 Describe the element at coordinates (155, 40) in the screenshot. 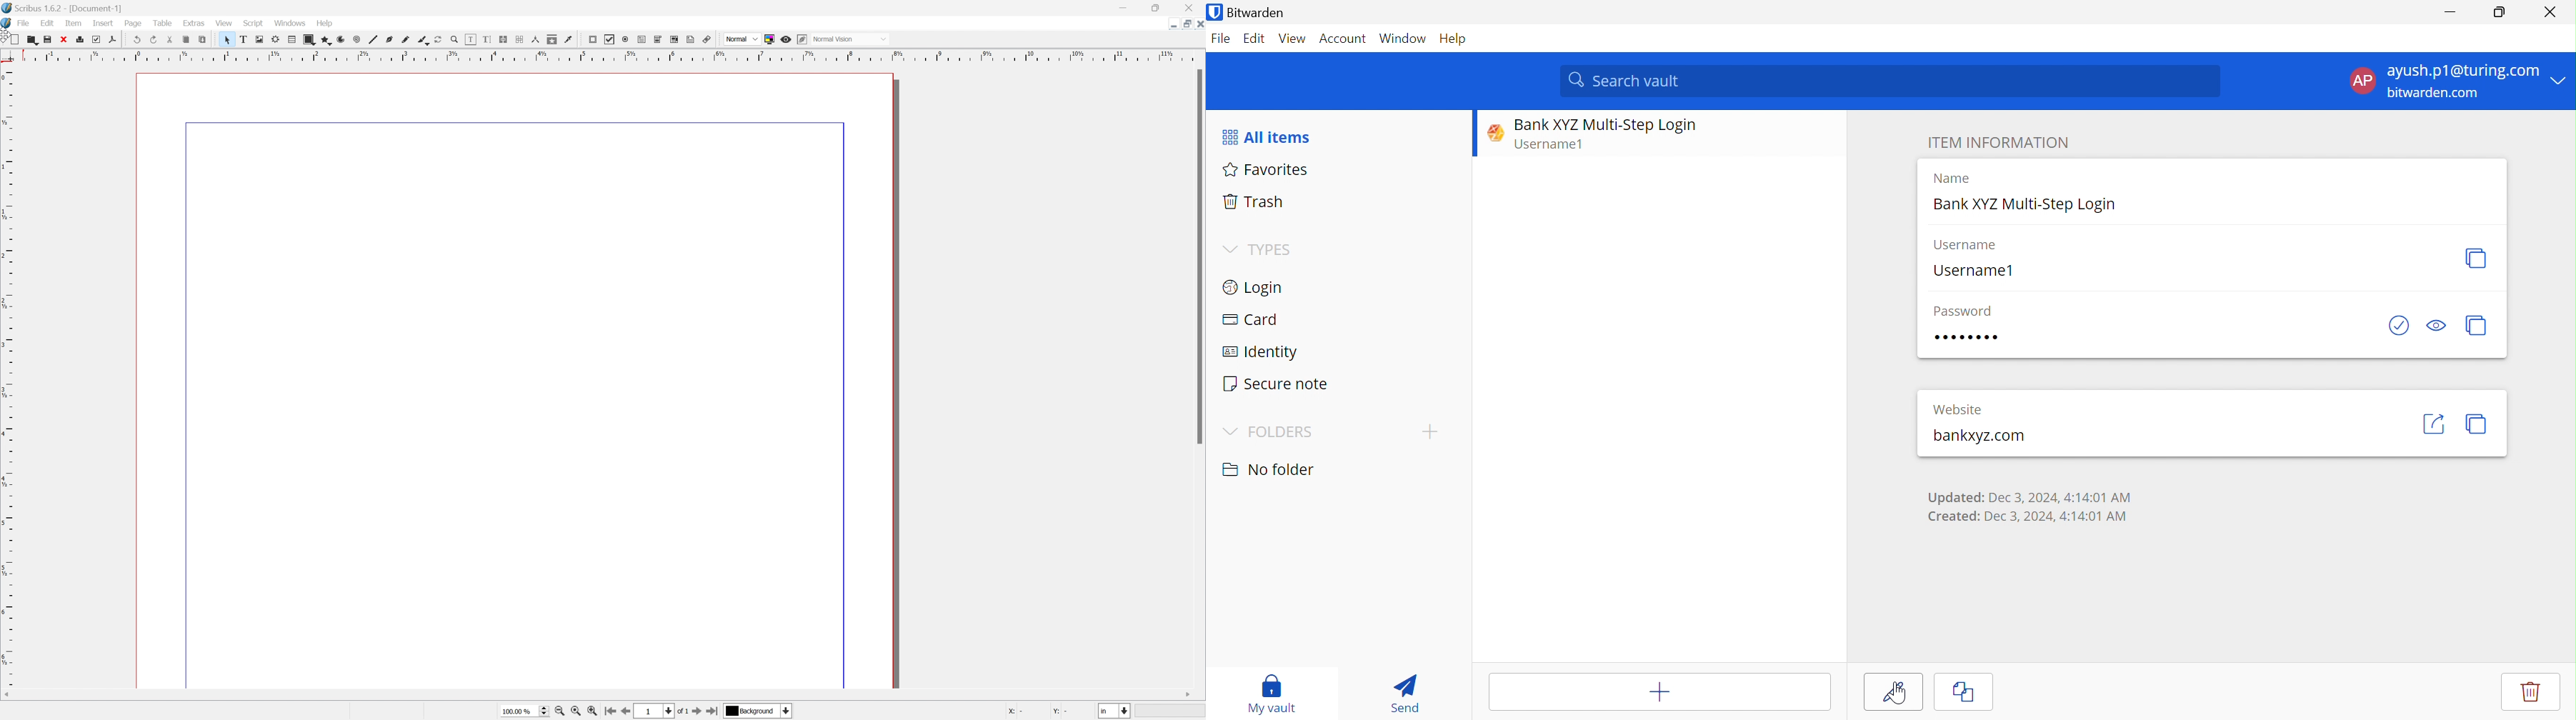

I see `redo` at that location.